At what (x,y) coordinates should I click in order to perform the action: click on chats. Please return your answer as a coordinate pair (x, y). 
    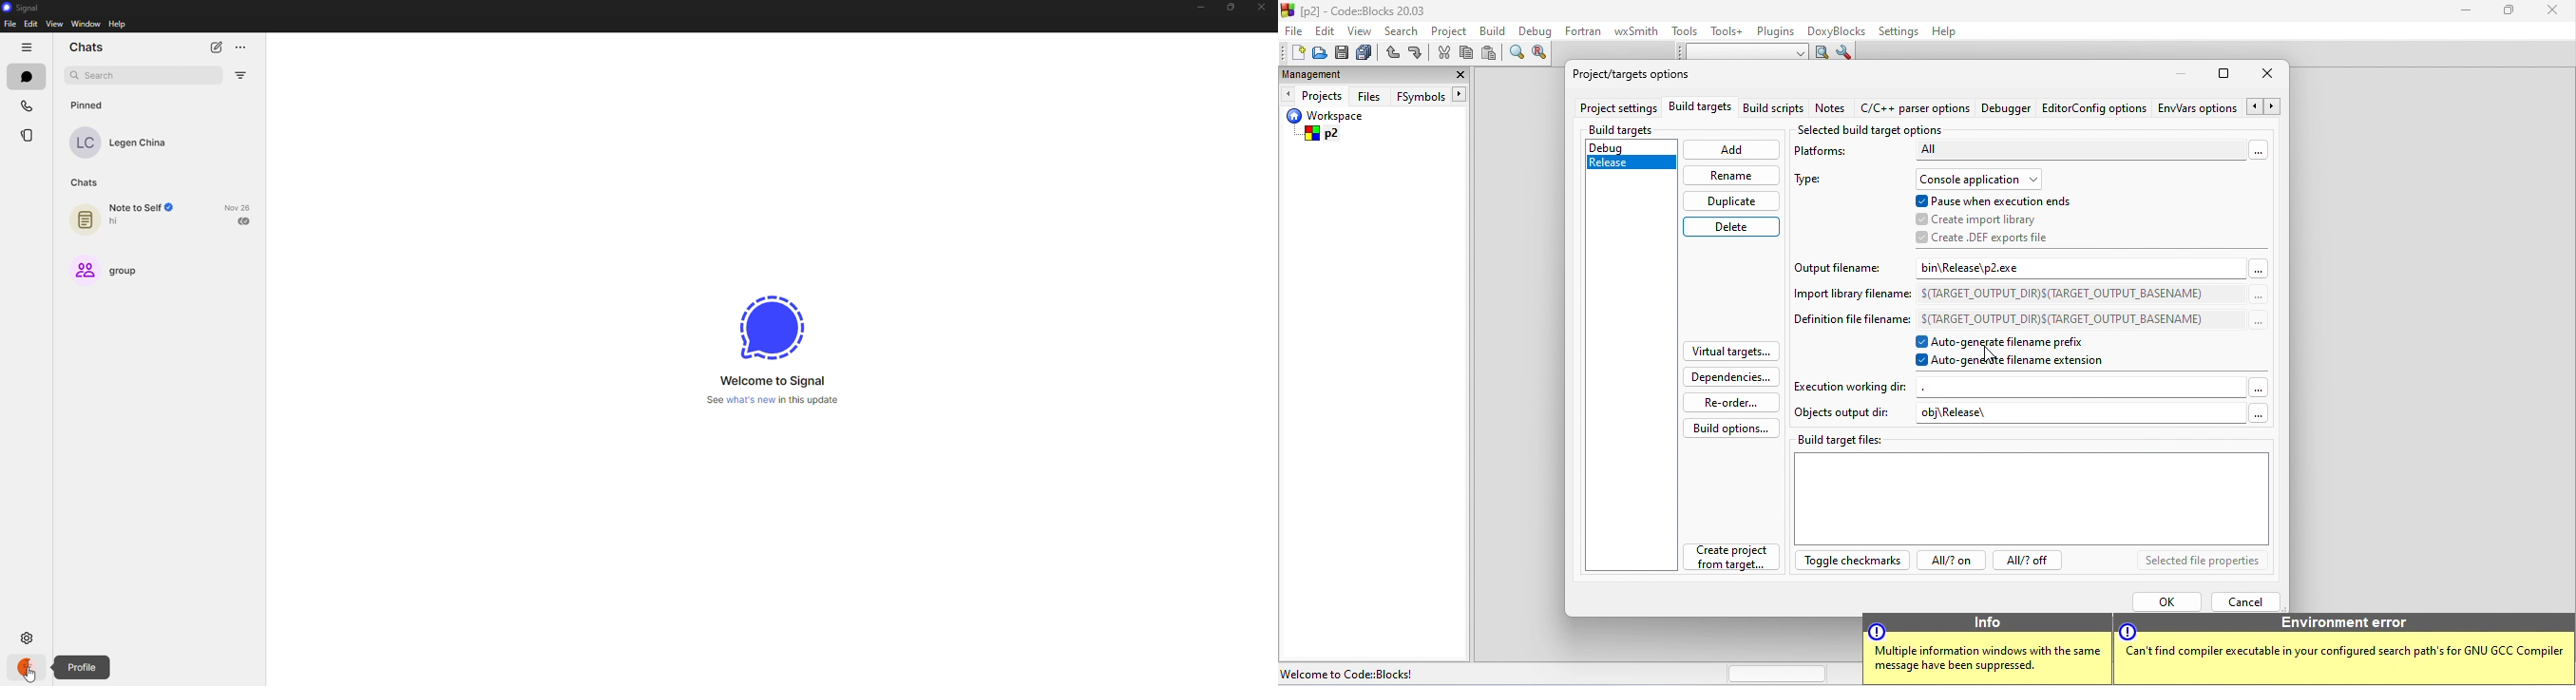
    Looking at the image, I should click on (83, 184).